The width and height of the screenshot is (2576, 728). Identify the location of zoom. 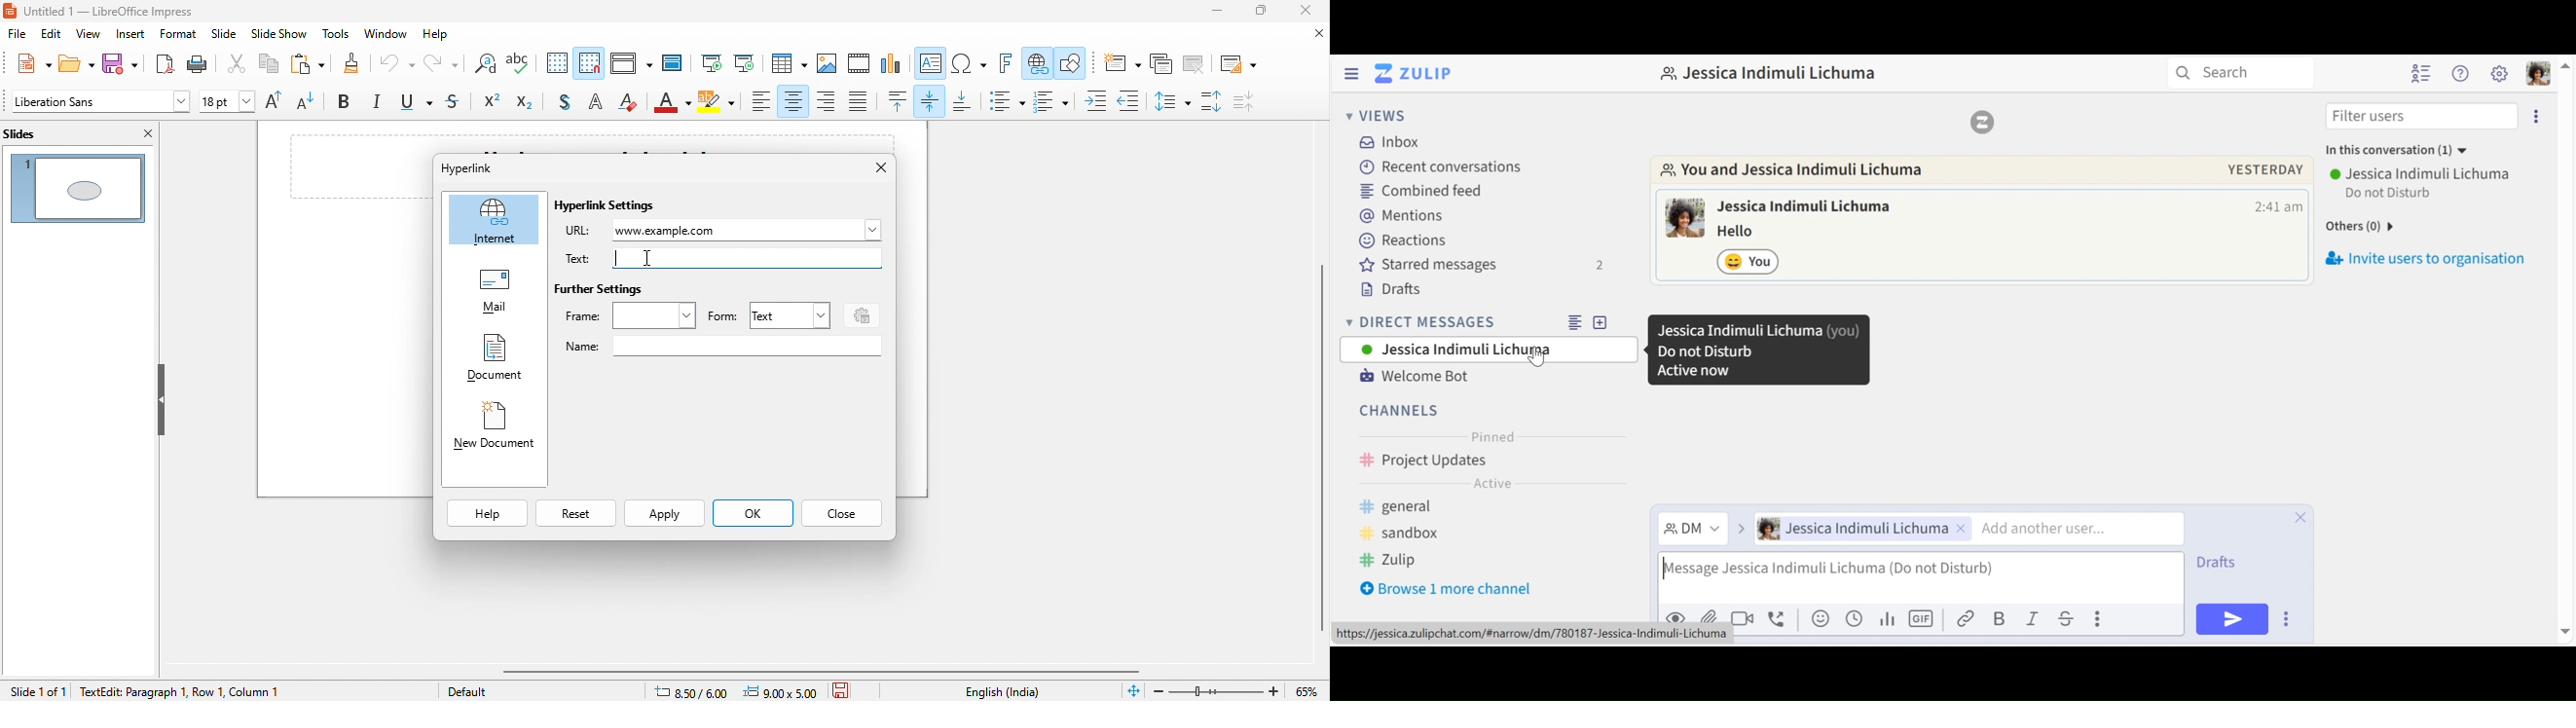
(1239, 689).